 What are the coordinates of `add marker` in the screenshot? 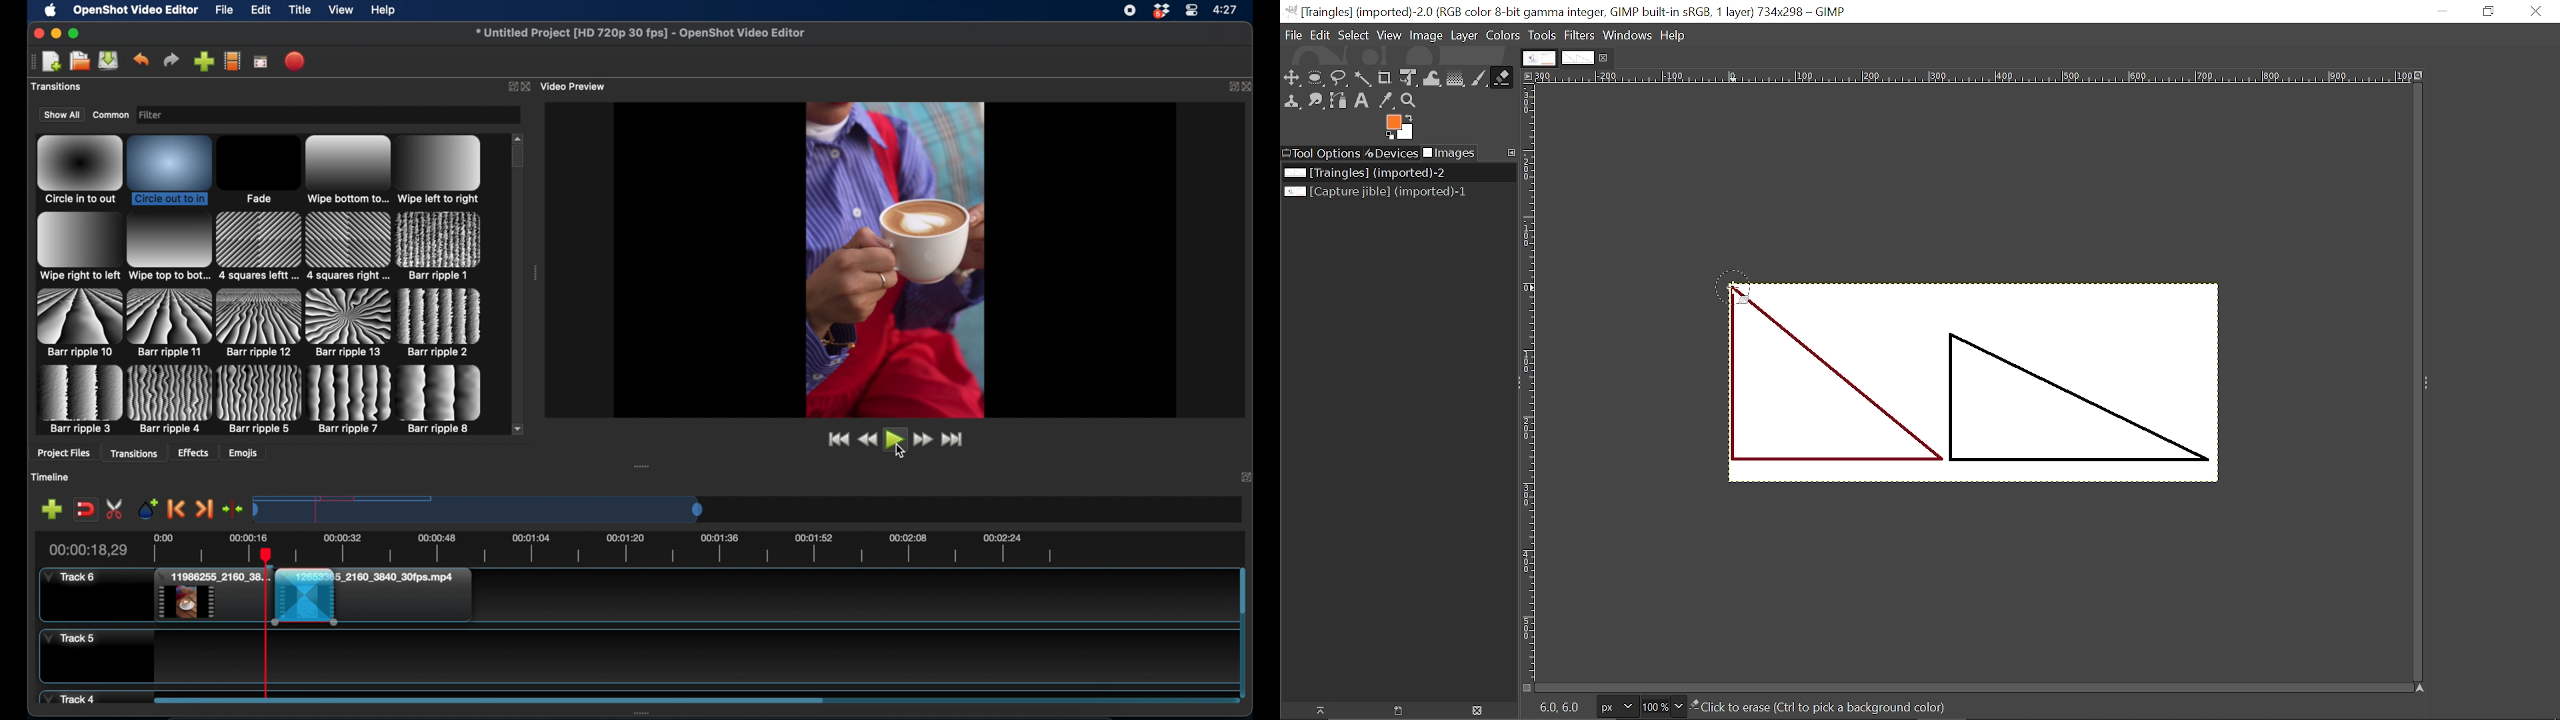 It's located at (148, 508).